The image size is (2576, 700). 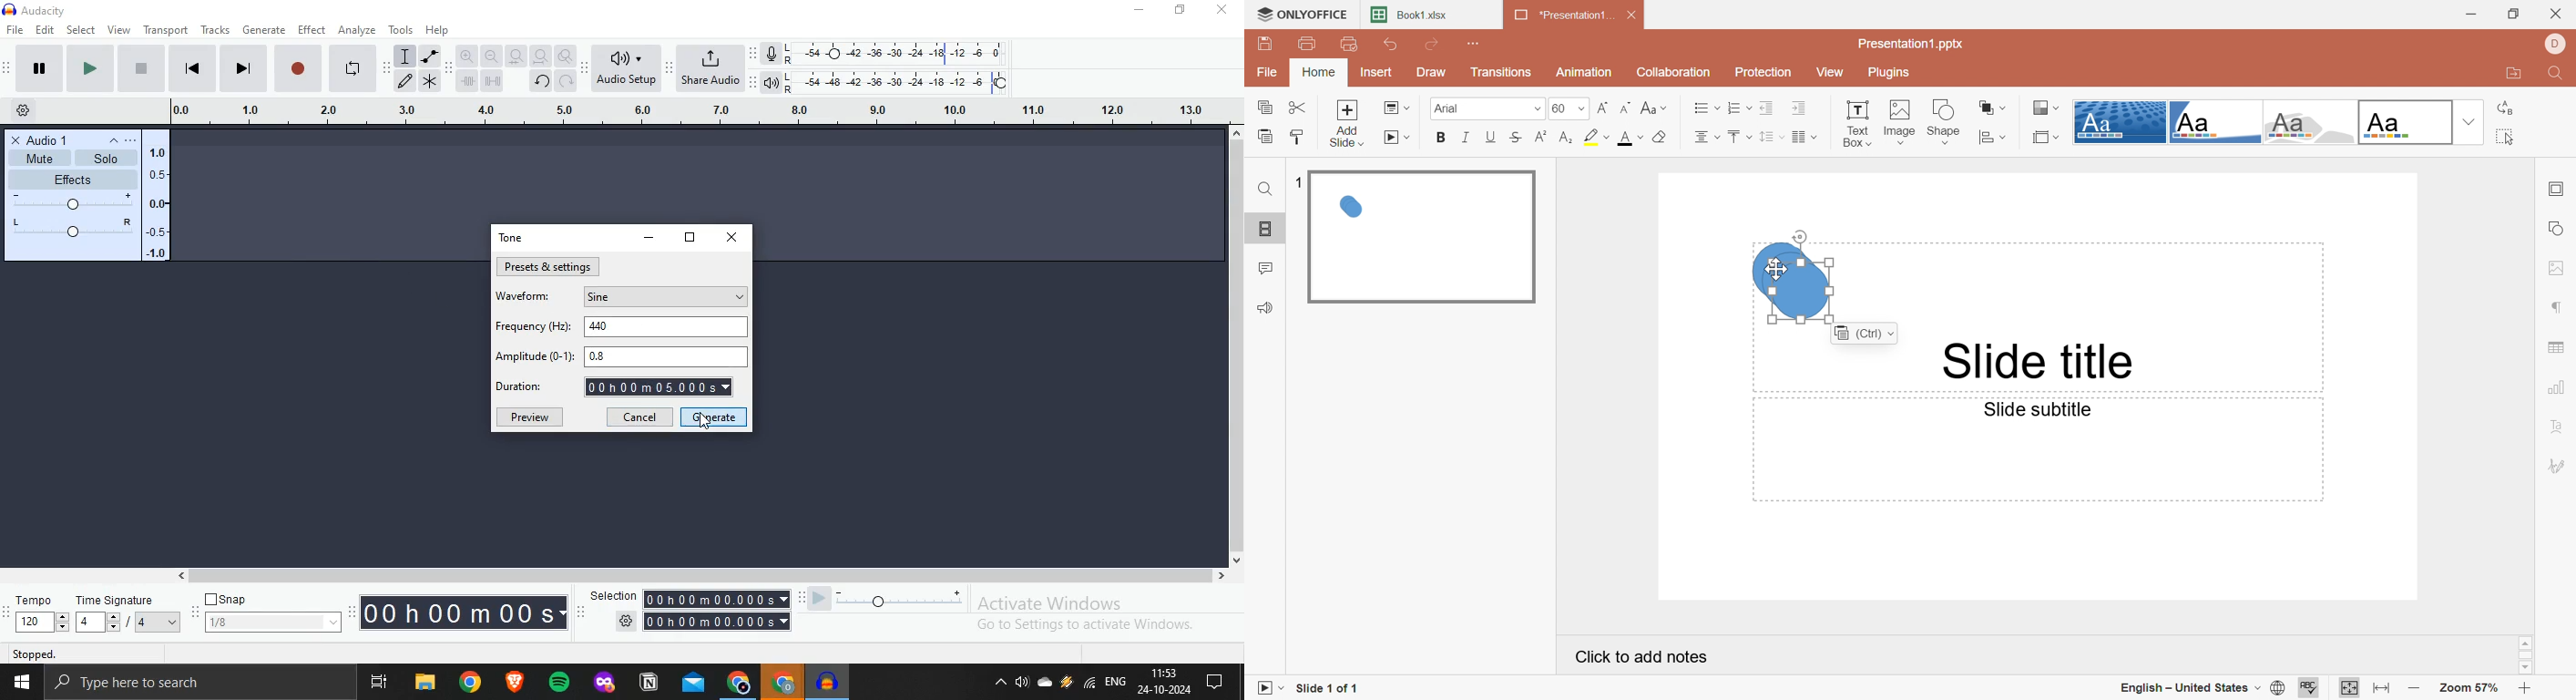 What do you see at coordinates (829, 682) in the screenshot?
I see `Music Playe` at bounding box center [829, 682].